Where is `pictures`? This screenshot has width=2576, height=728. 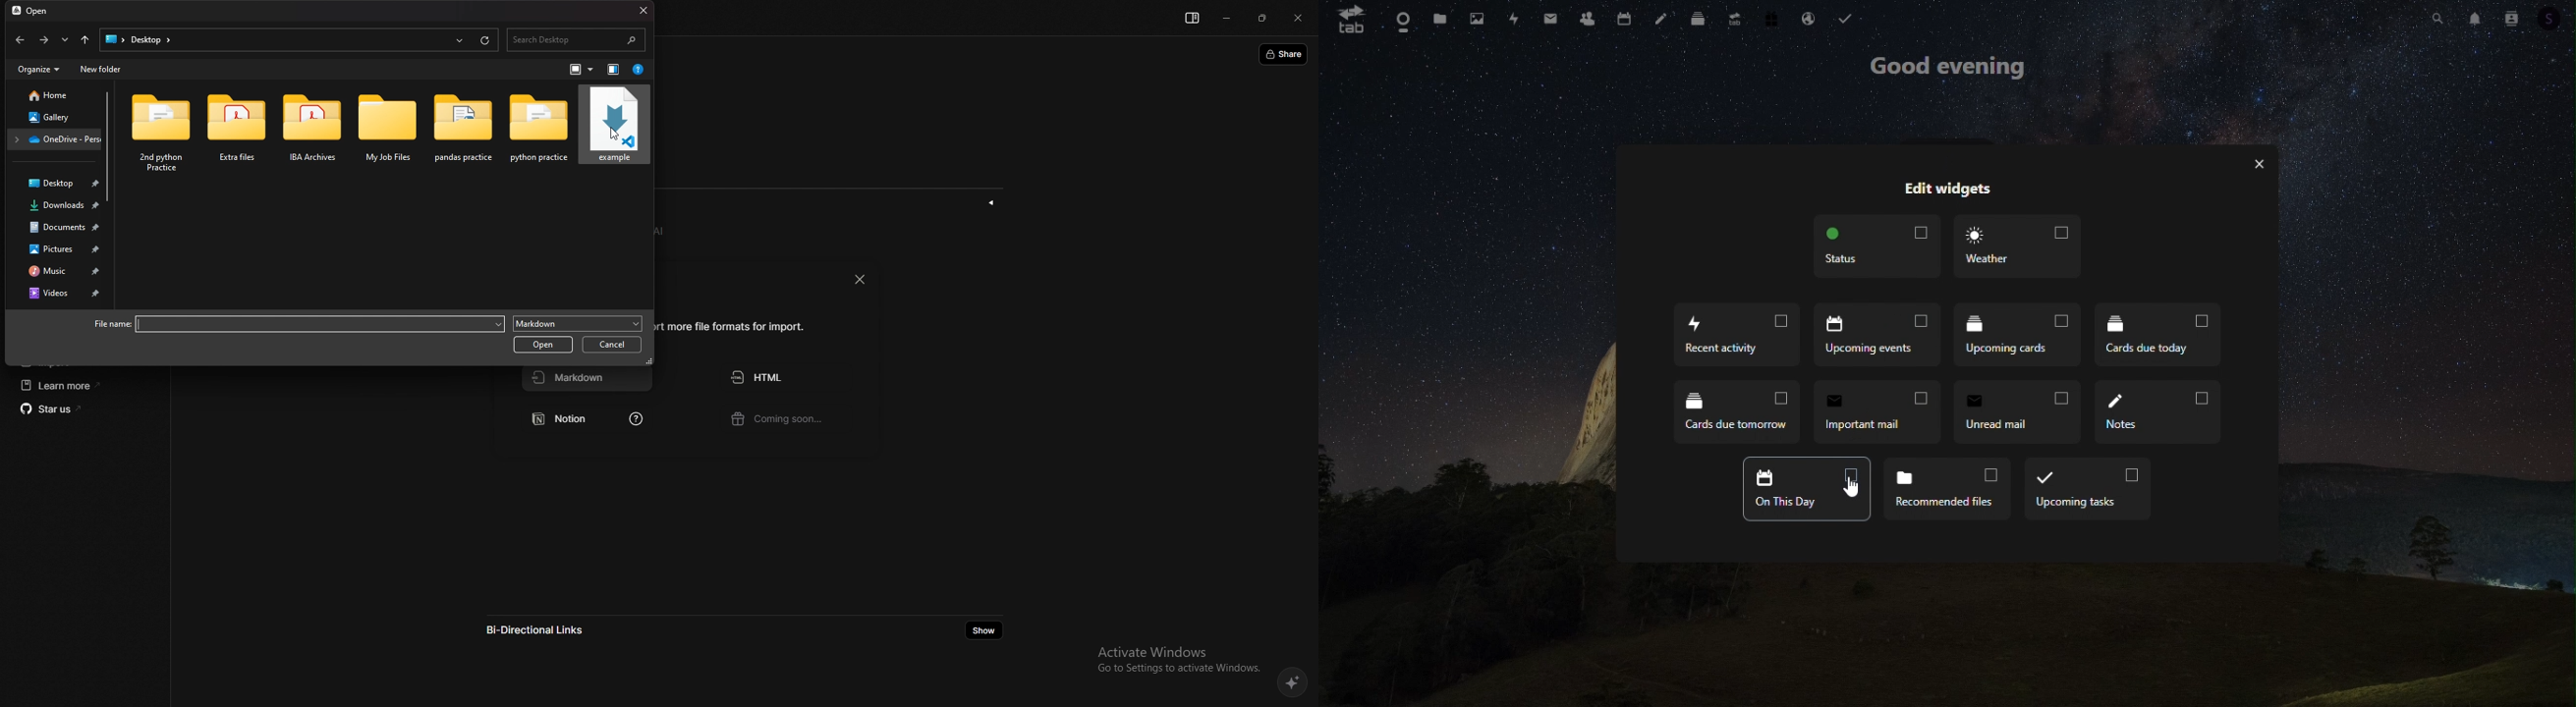
pictures is located at coordinates (58, 248).